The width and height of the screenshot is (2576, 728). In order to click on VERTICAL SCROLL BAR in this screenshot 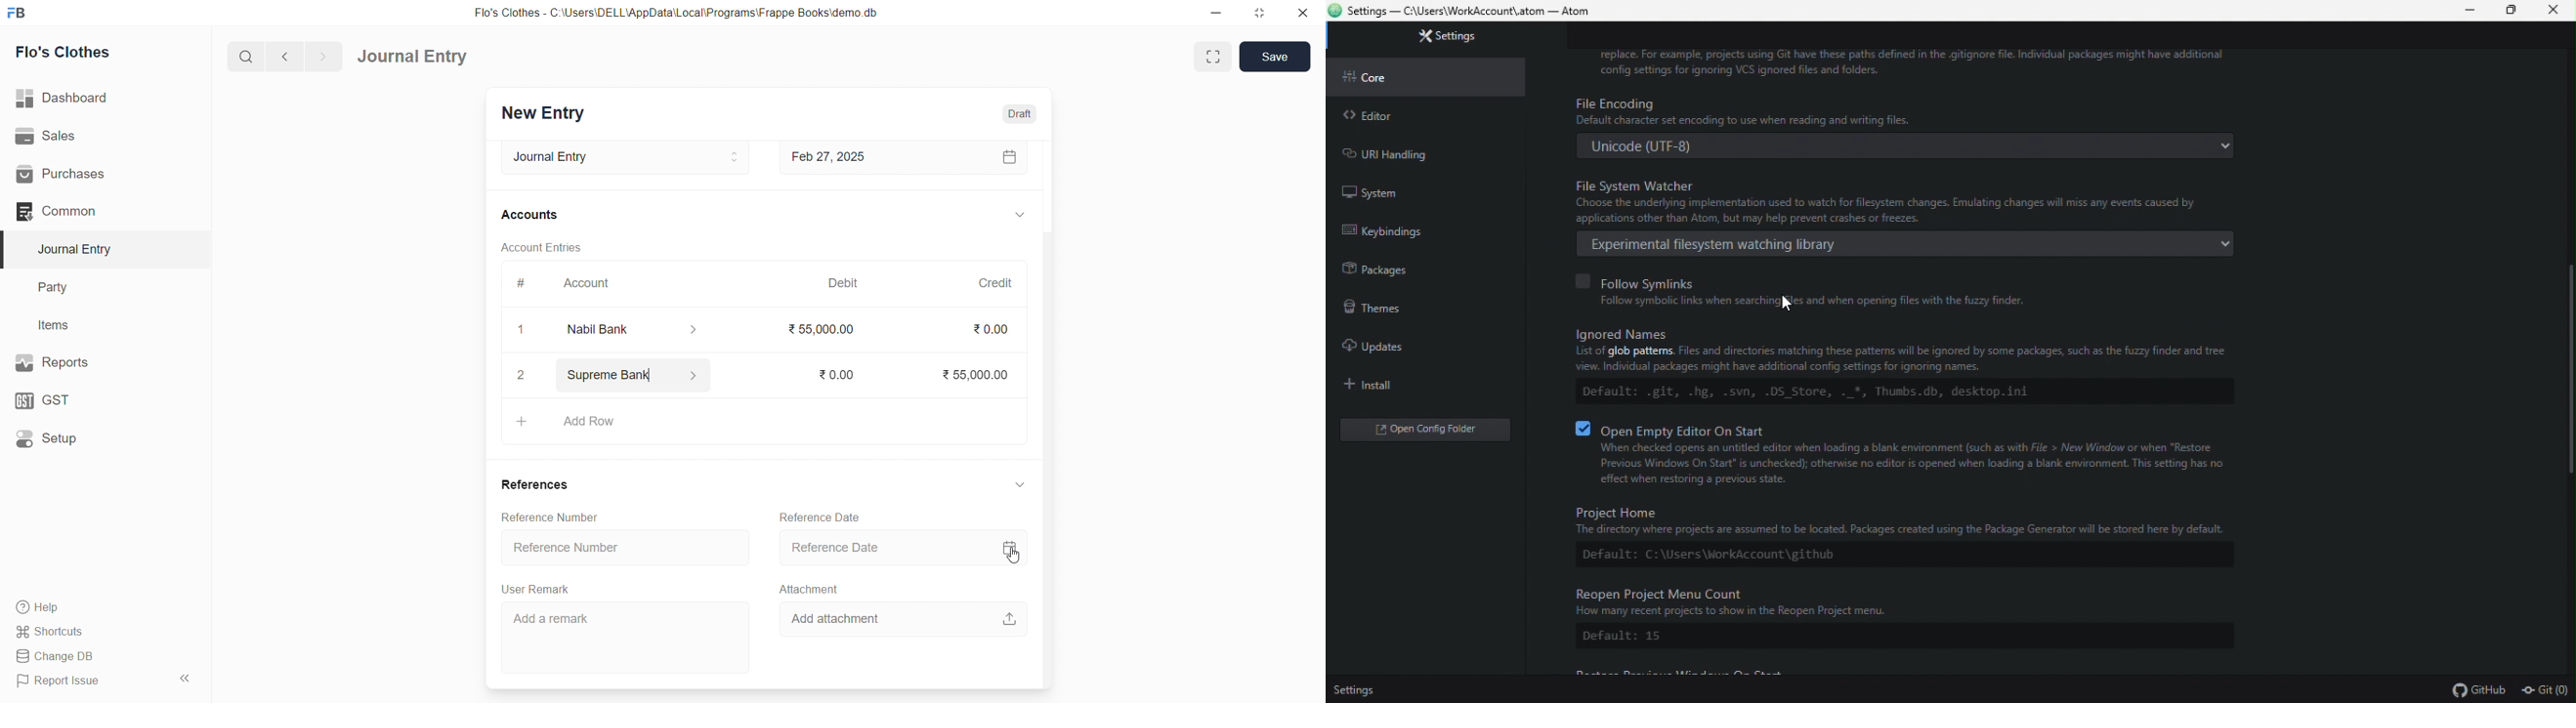, I will do `click(1046, 414)`.